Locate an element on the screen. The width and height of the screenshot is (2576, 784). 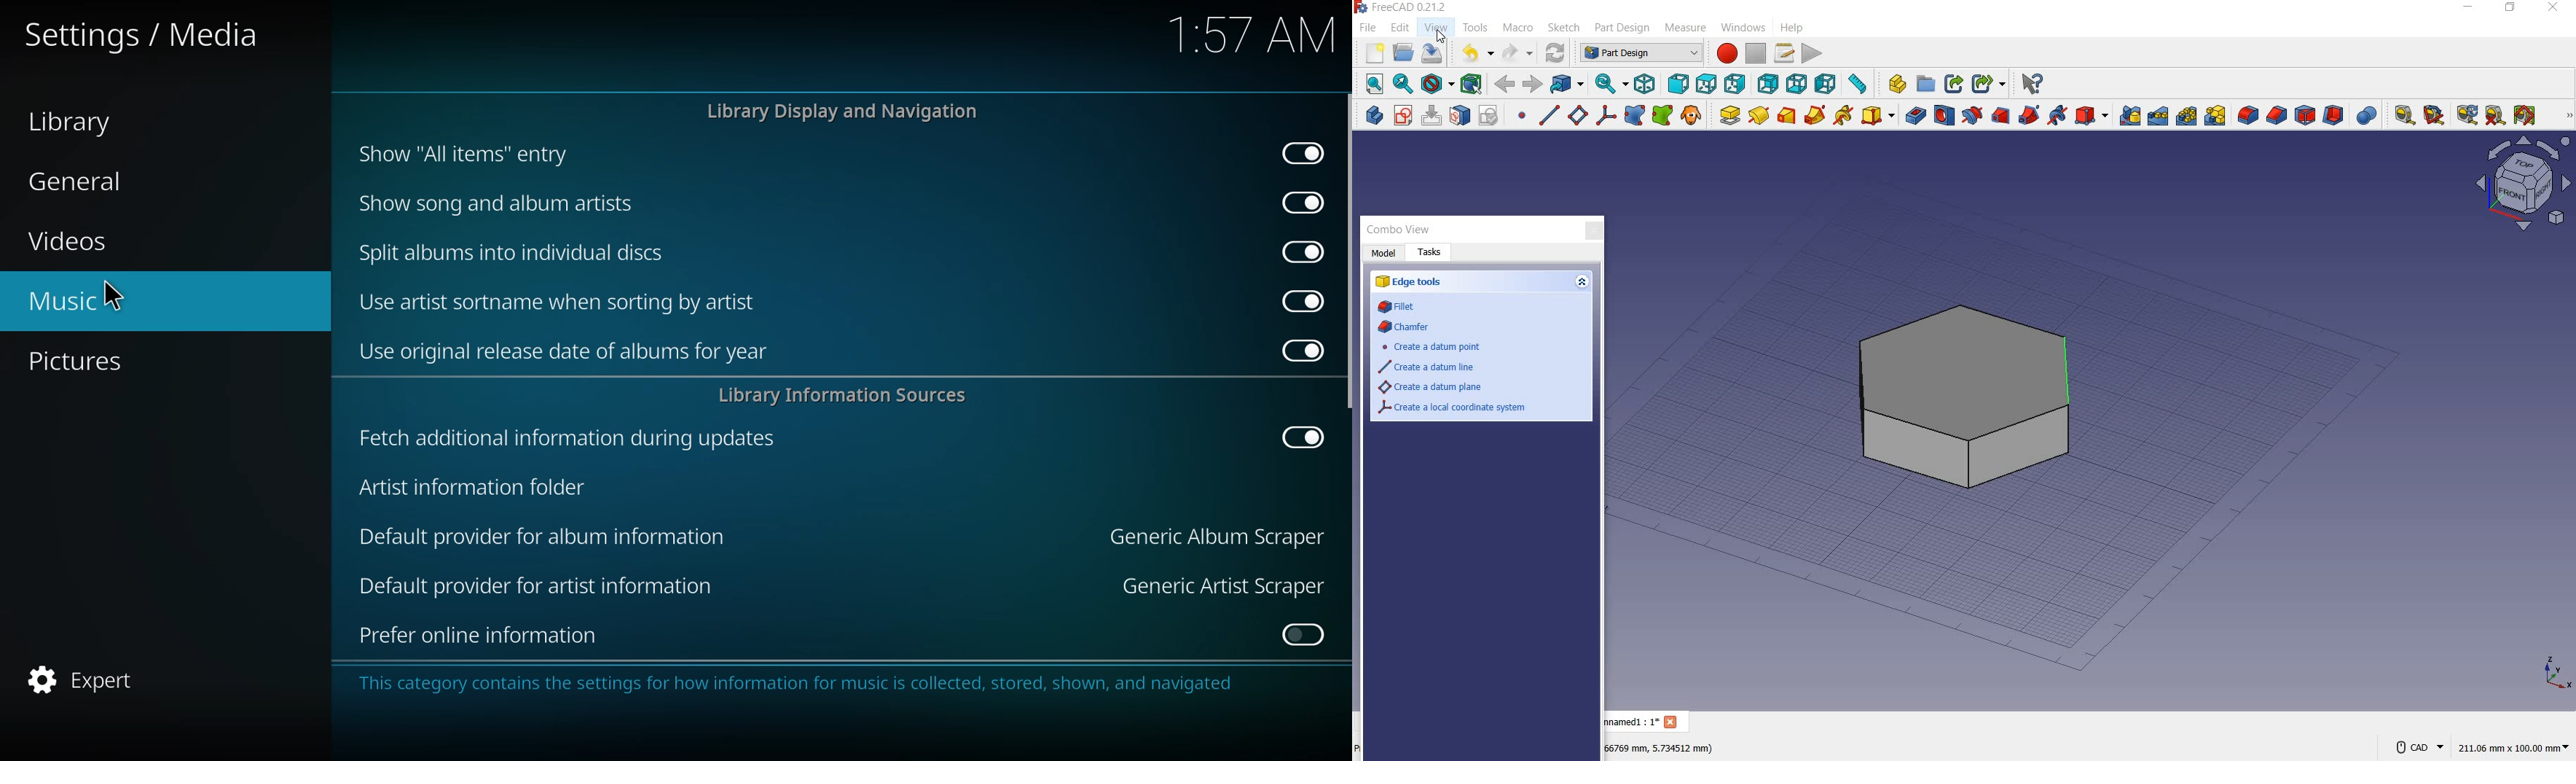
show song and album artists is located at coordinates (496, 202).